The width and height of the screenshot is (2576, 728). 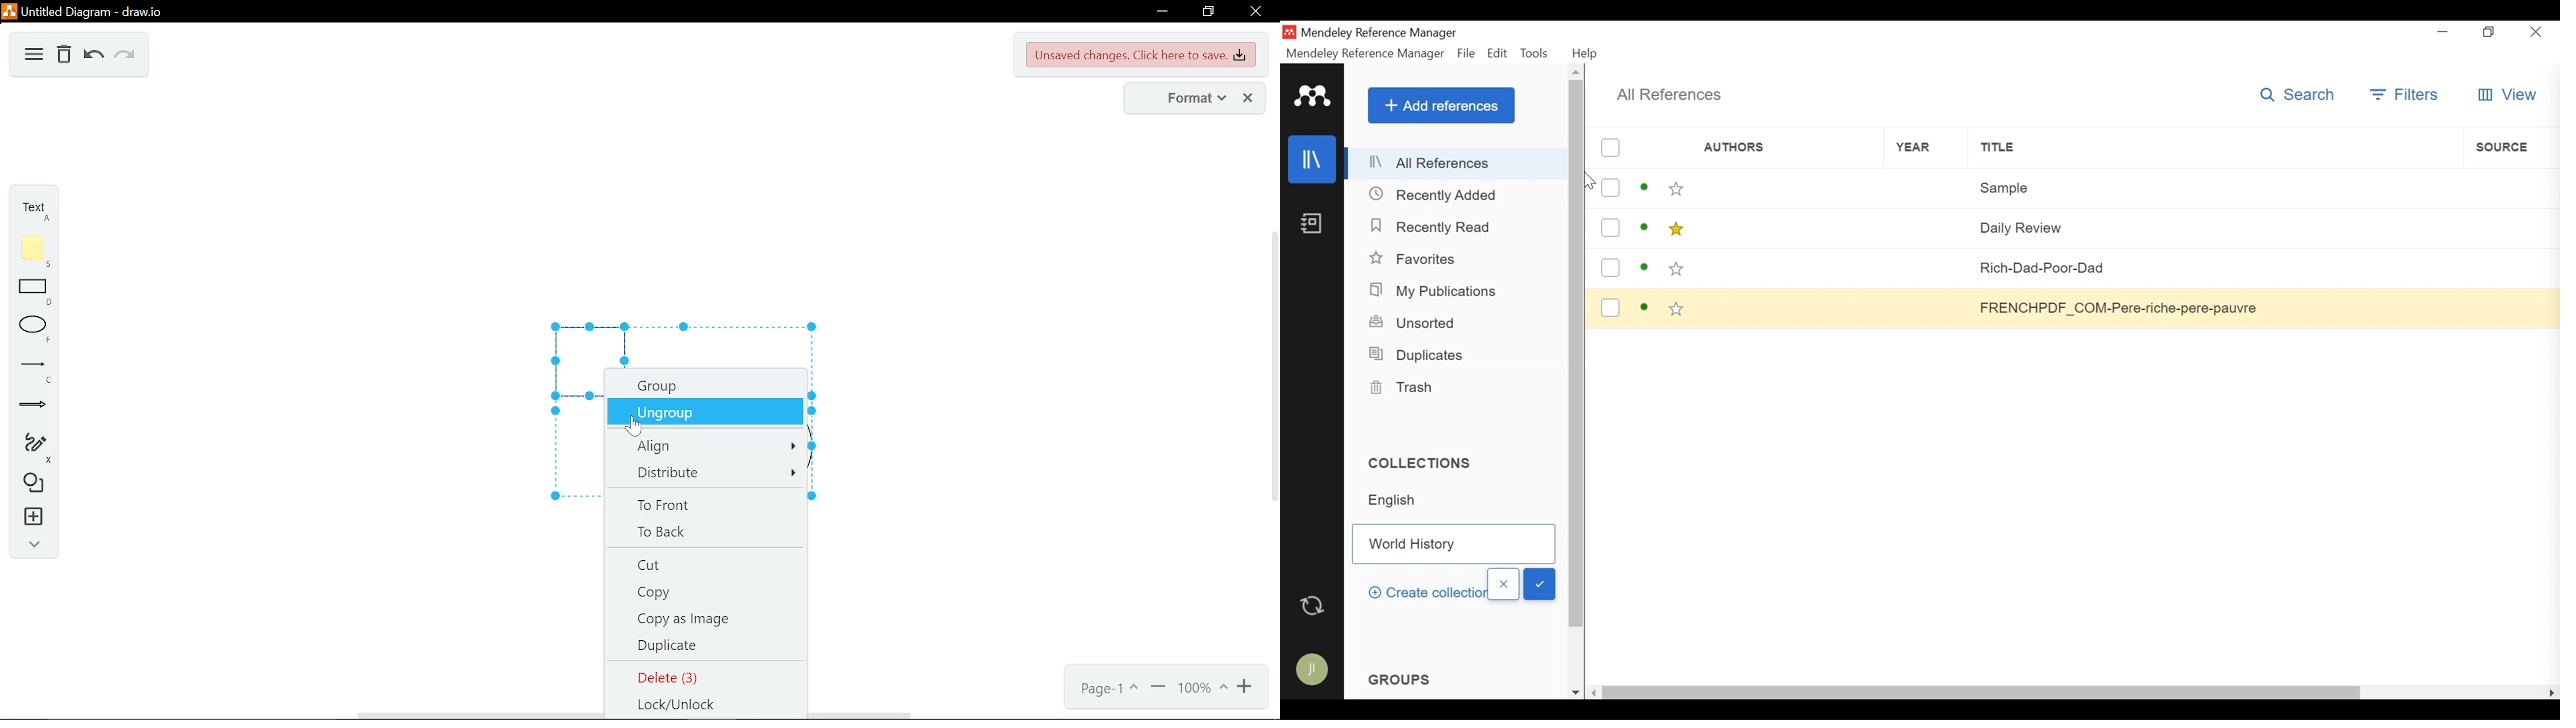 What do you see at coordinates (31, 548) in the screenshot?
I see `collapse` at bounding box center [31, 548].